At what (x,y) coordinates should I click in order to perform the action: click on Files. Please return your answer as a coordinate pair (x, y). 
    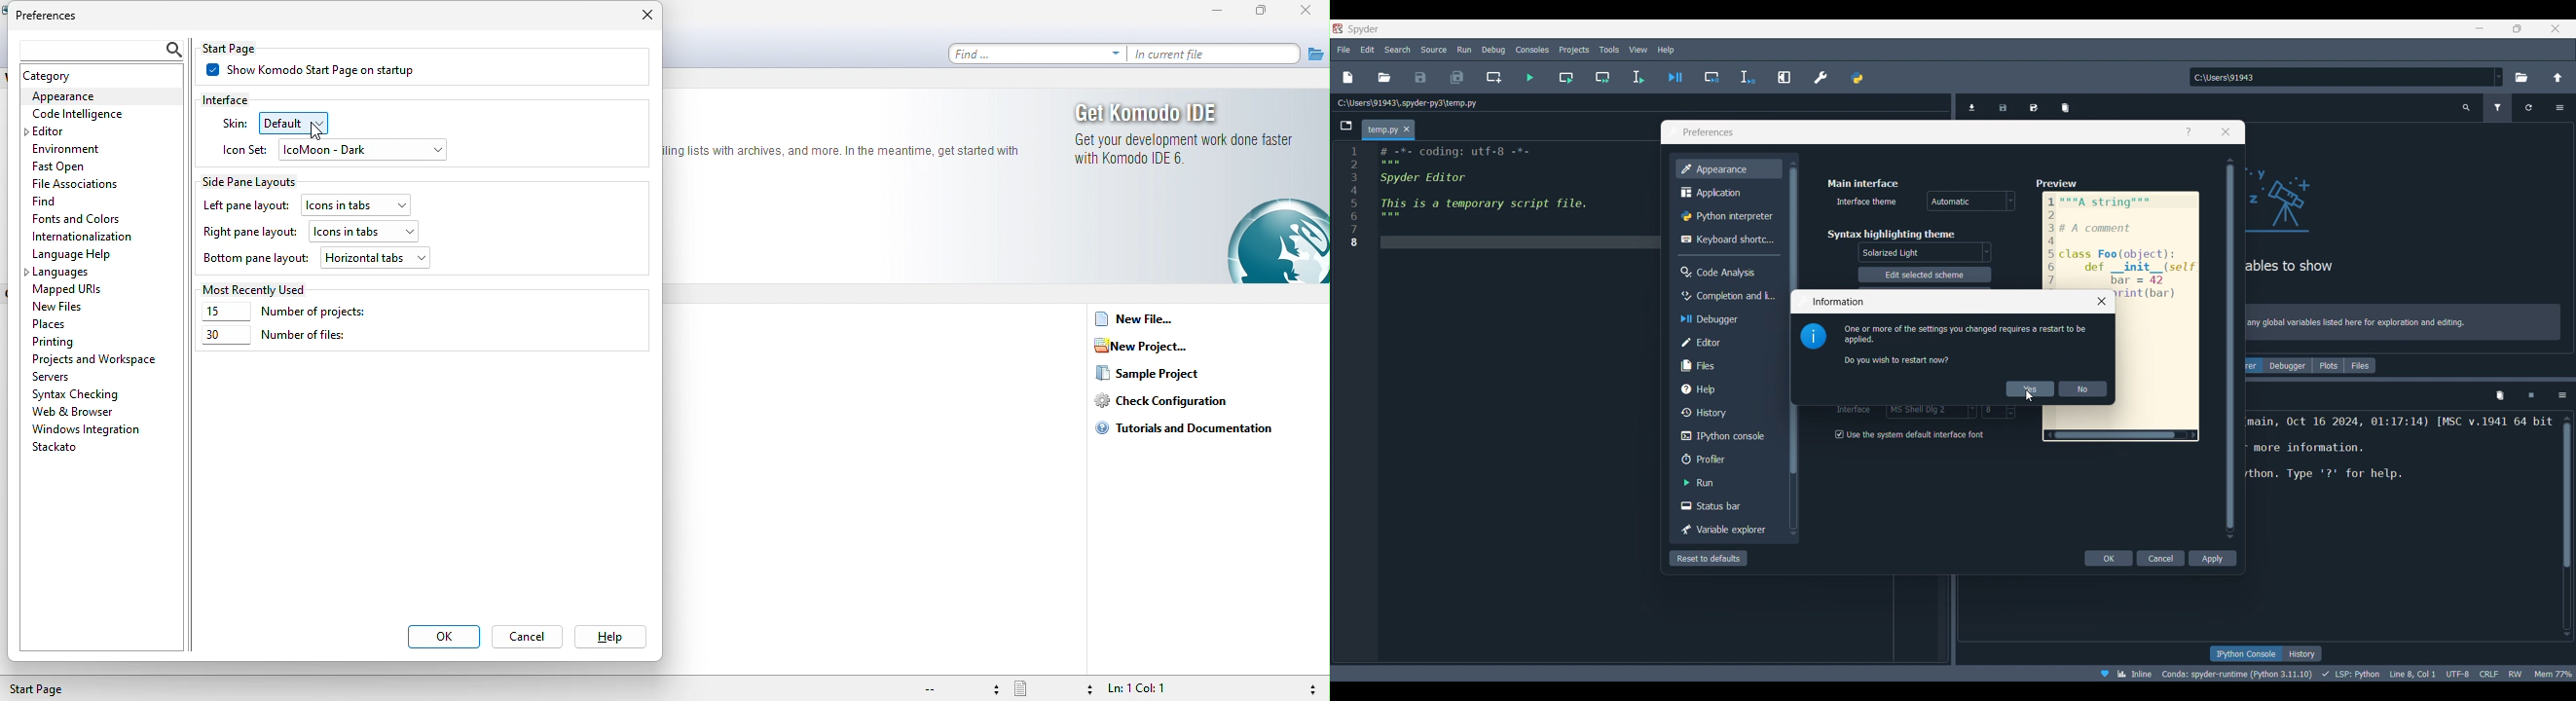
    Looking at the image, I should click on (2360, 365).